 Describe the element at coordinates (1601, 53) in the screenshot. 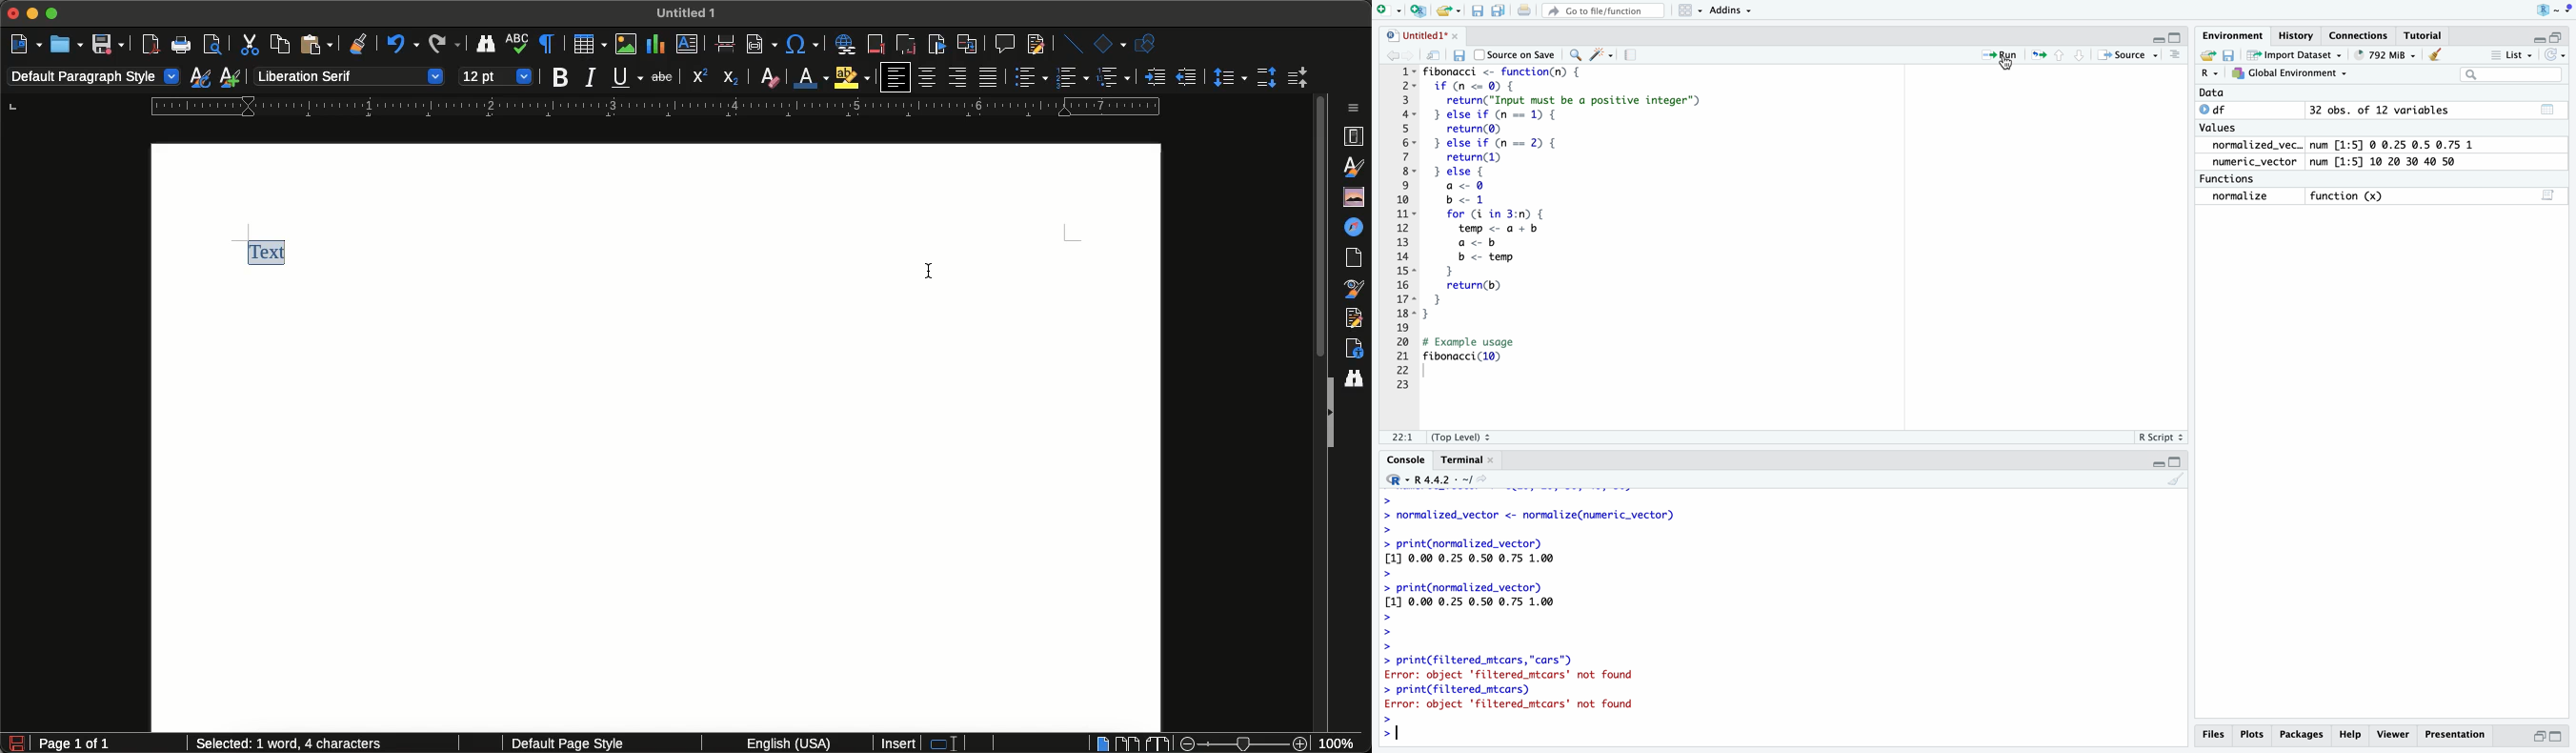

I see `code tools` at that location.